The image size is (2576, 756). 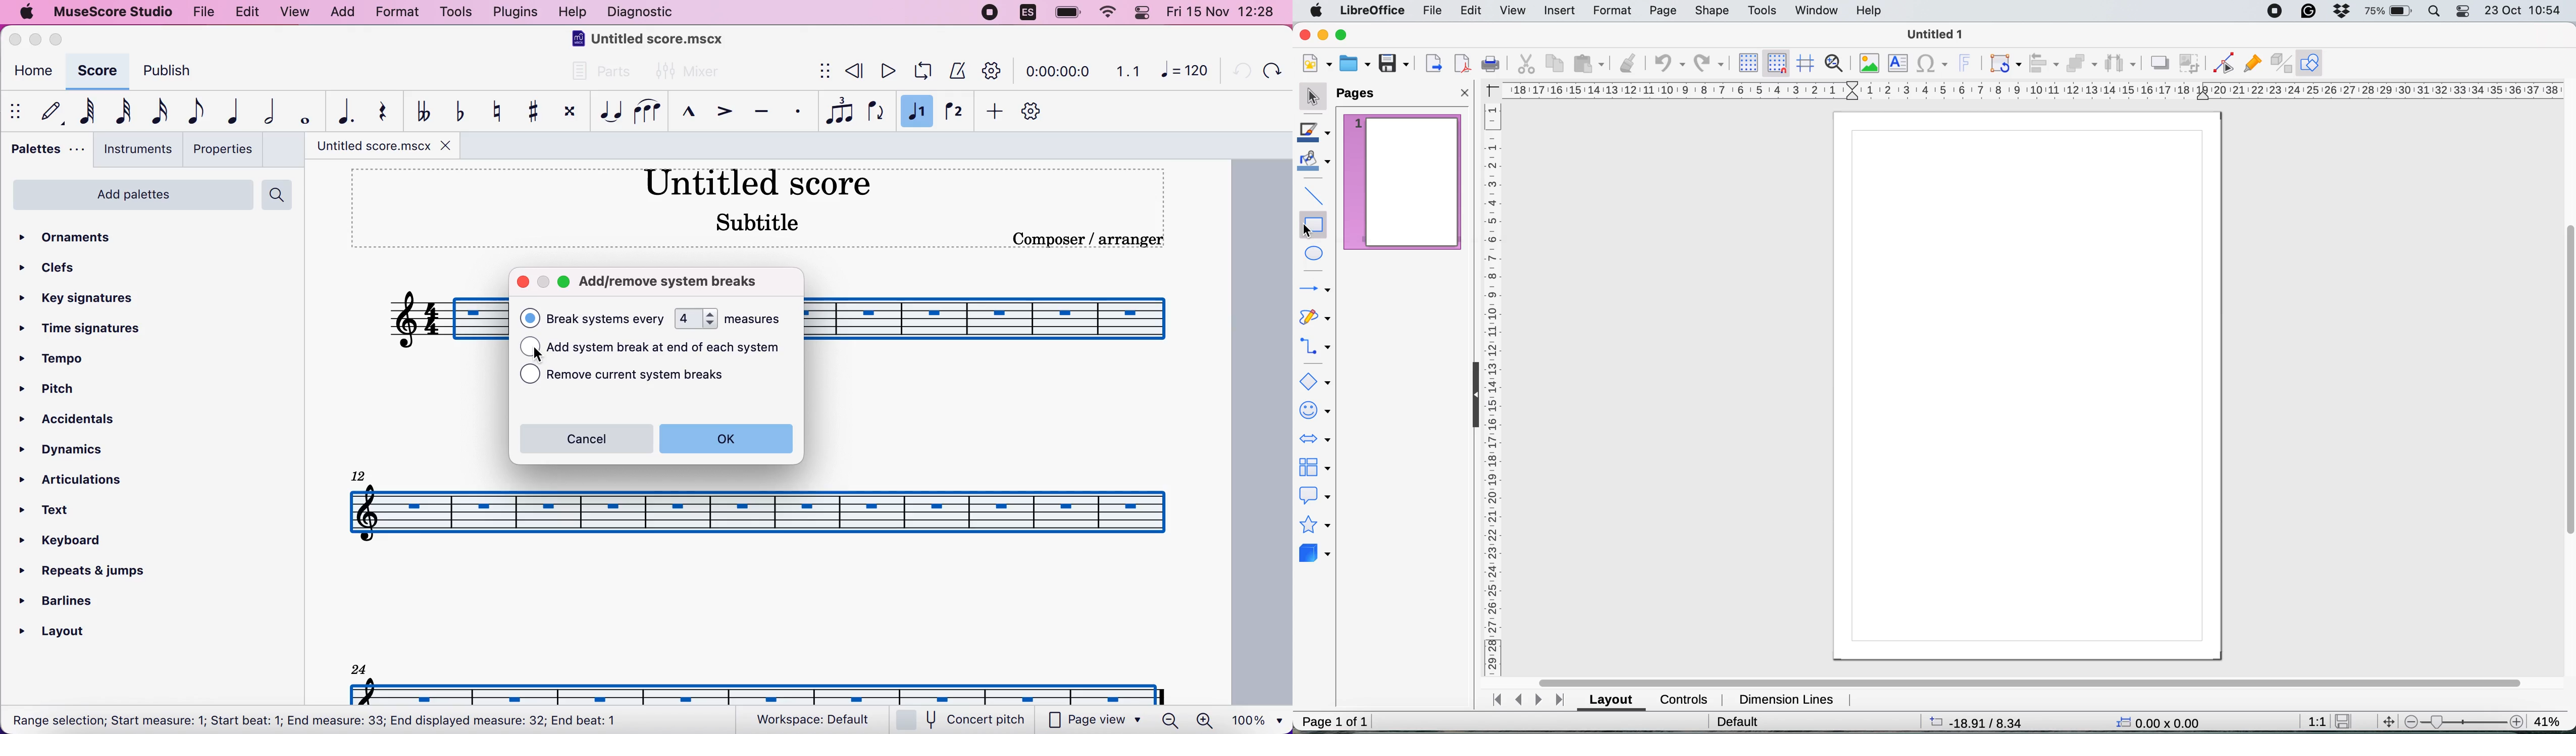 What do you see at coordinates (84, 567) in the screenshot?
I see `repeats and jumps` at bounding box center [84, 567].